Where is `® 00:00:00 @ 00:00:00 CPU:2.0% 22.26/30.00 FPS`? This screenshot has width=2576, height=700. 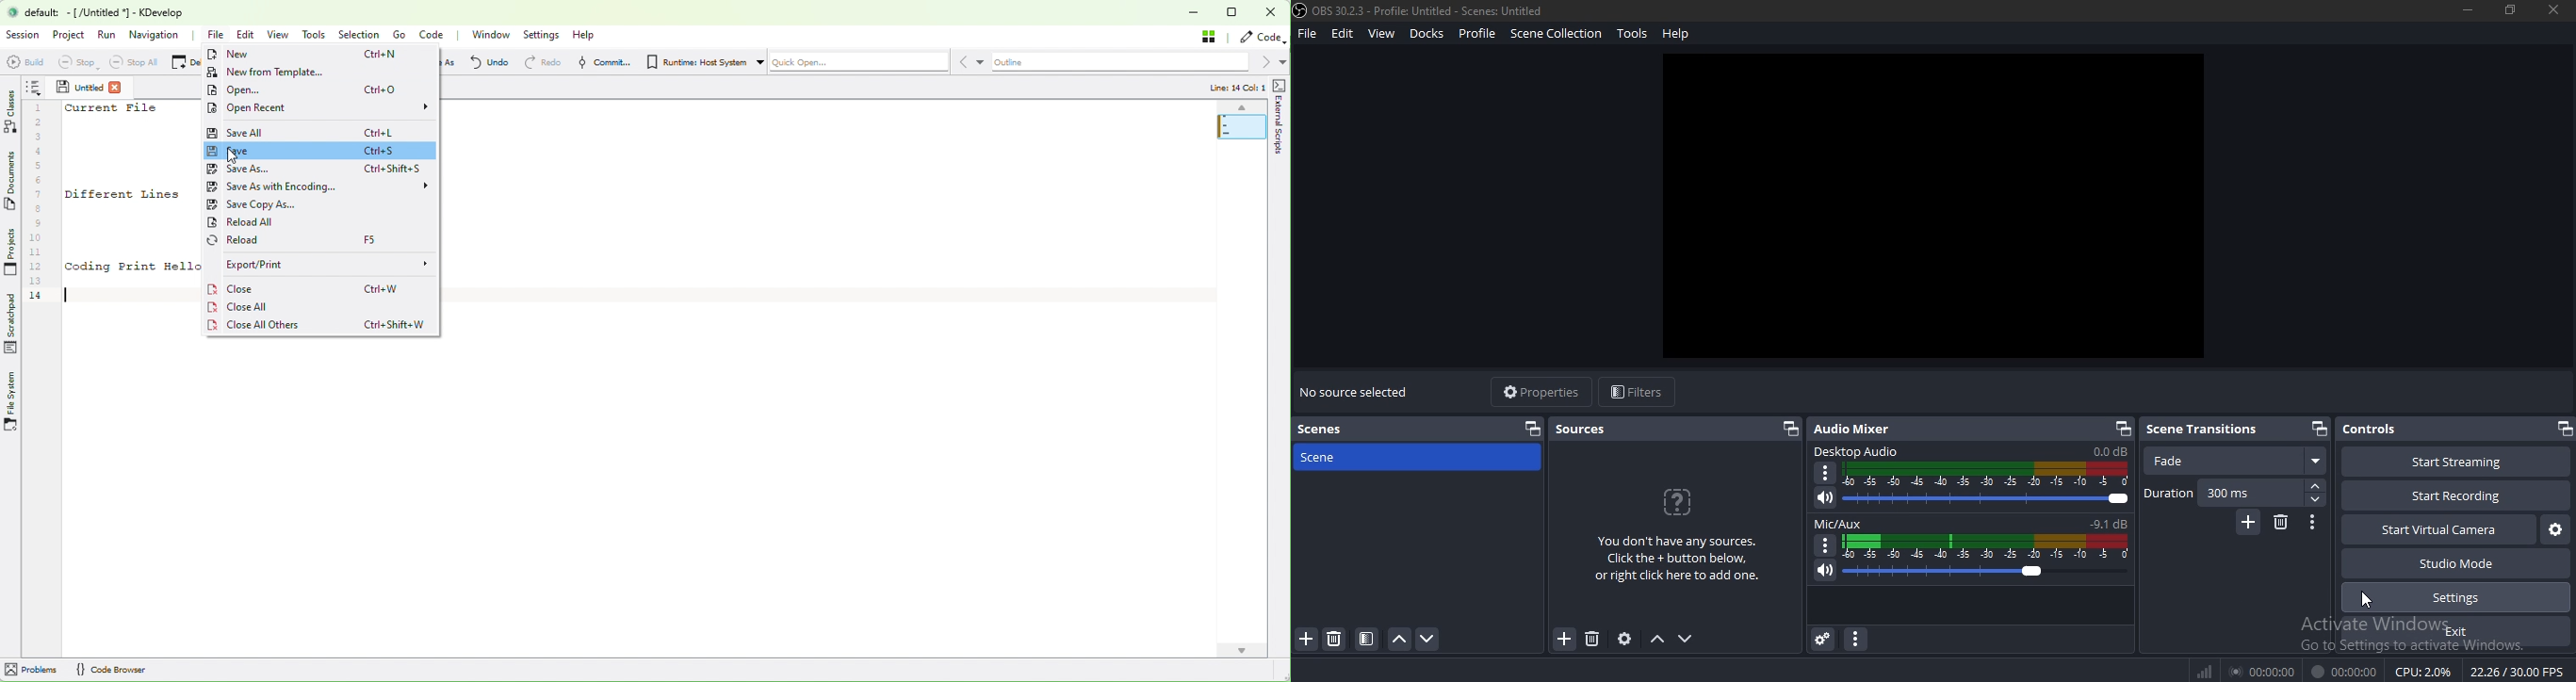
® 00:00:00 @ 00:00:00 CPU:2.0% 22.26/30.00 FPS is located at coordinates (2396, 672).